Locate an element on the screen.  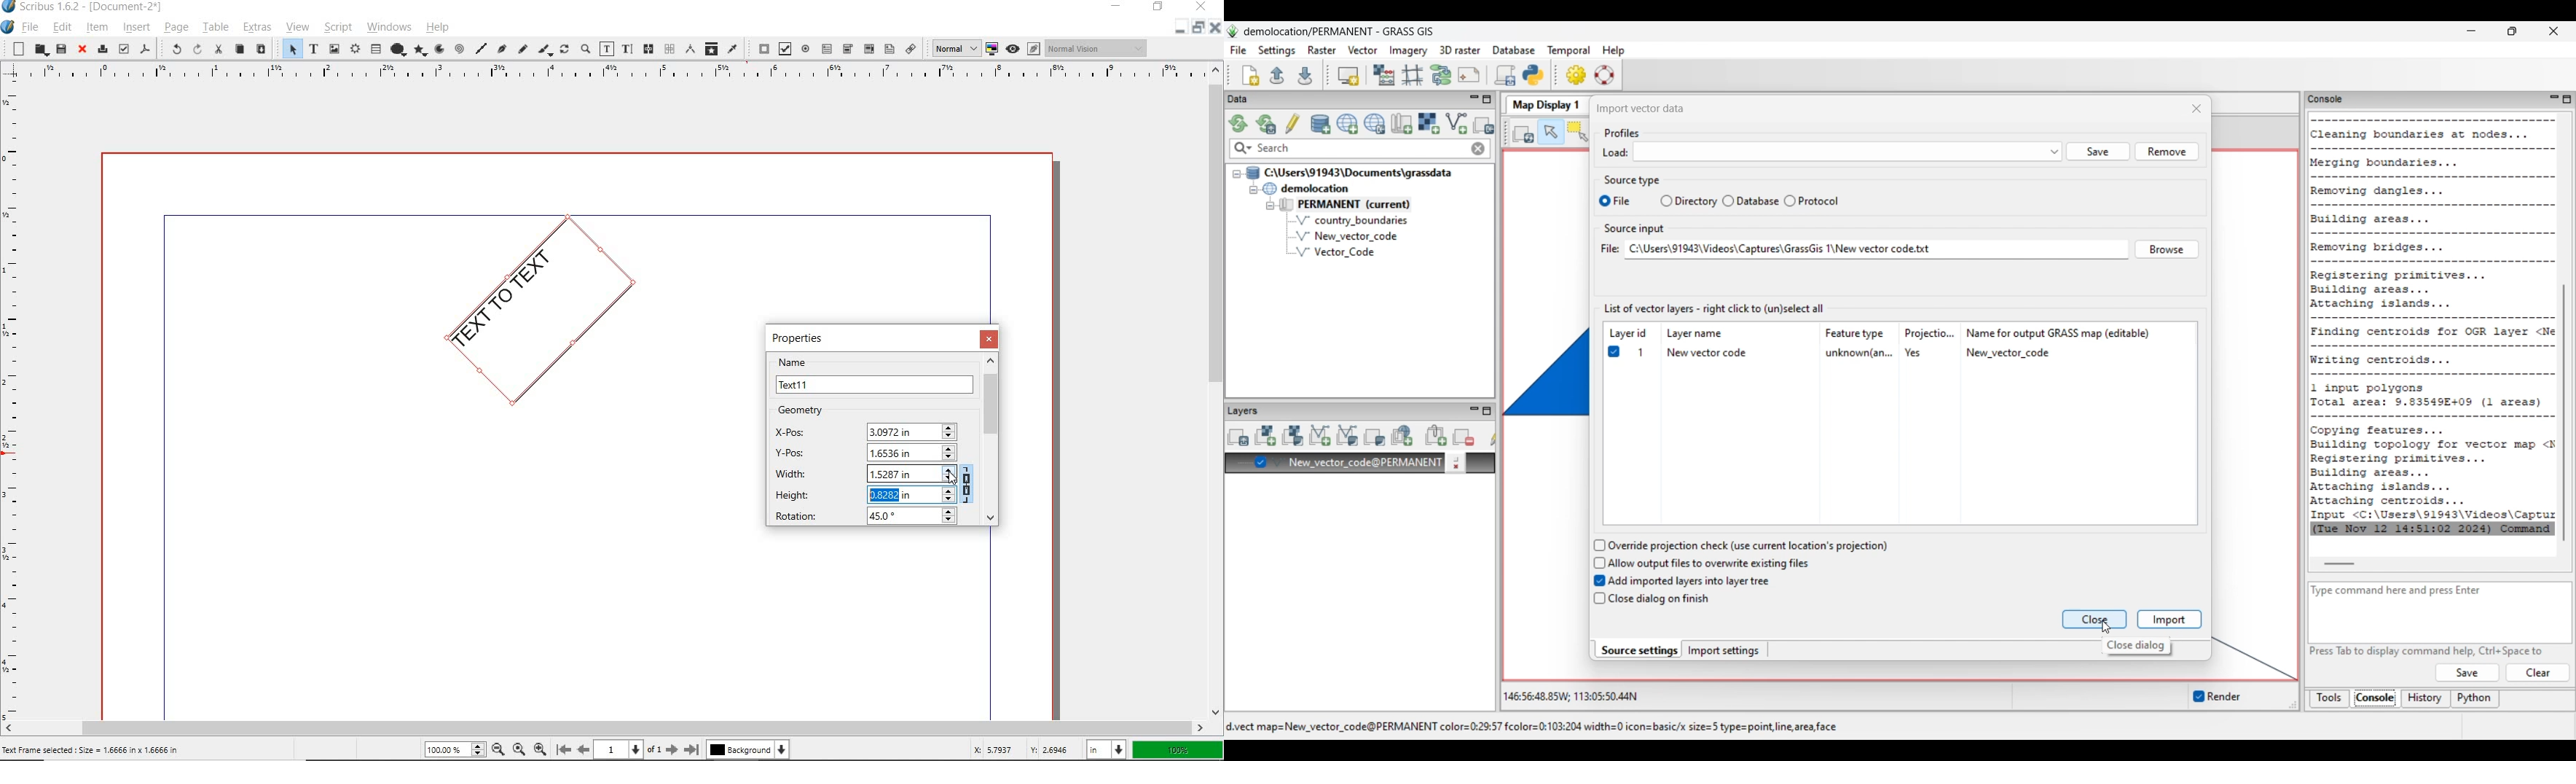
paste is located at coordinates (261, 49).